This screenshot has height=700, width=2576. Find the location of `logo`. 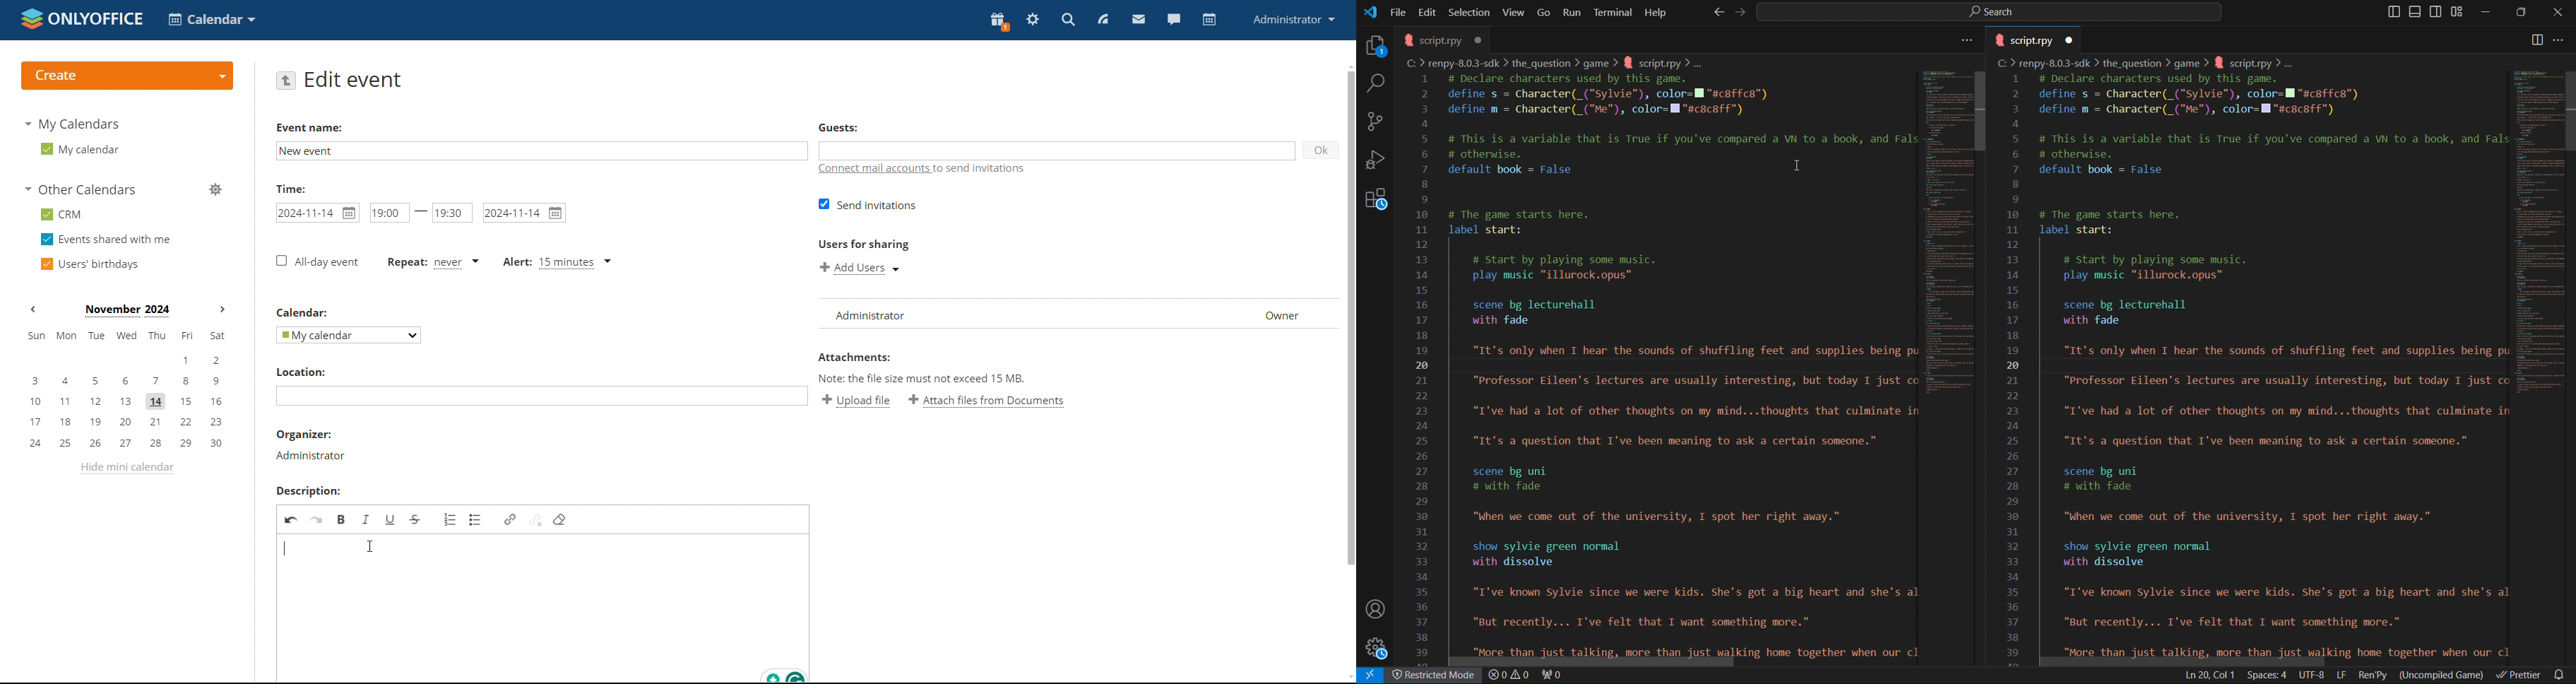

logo is located at coordinates (126, 75).